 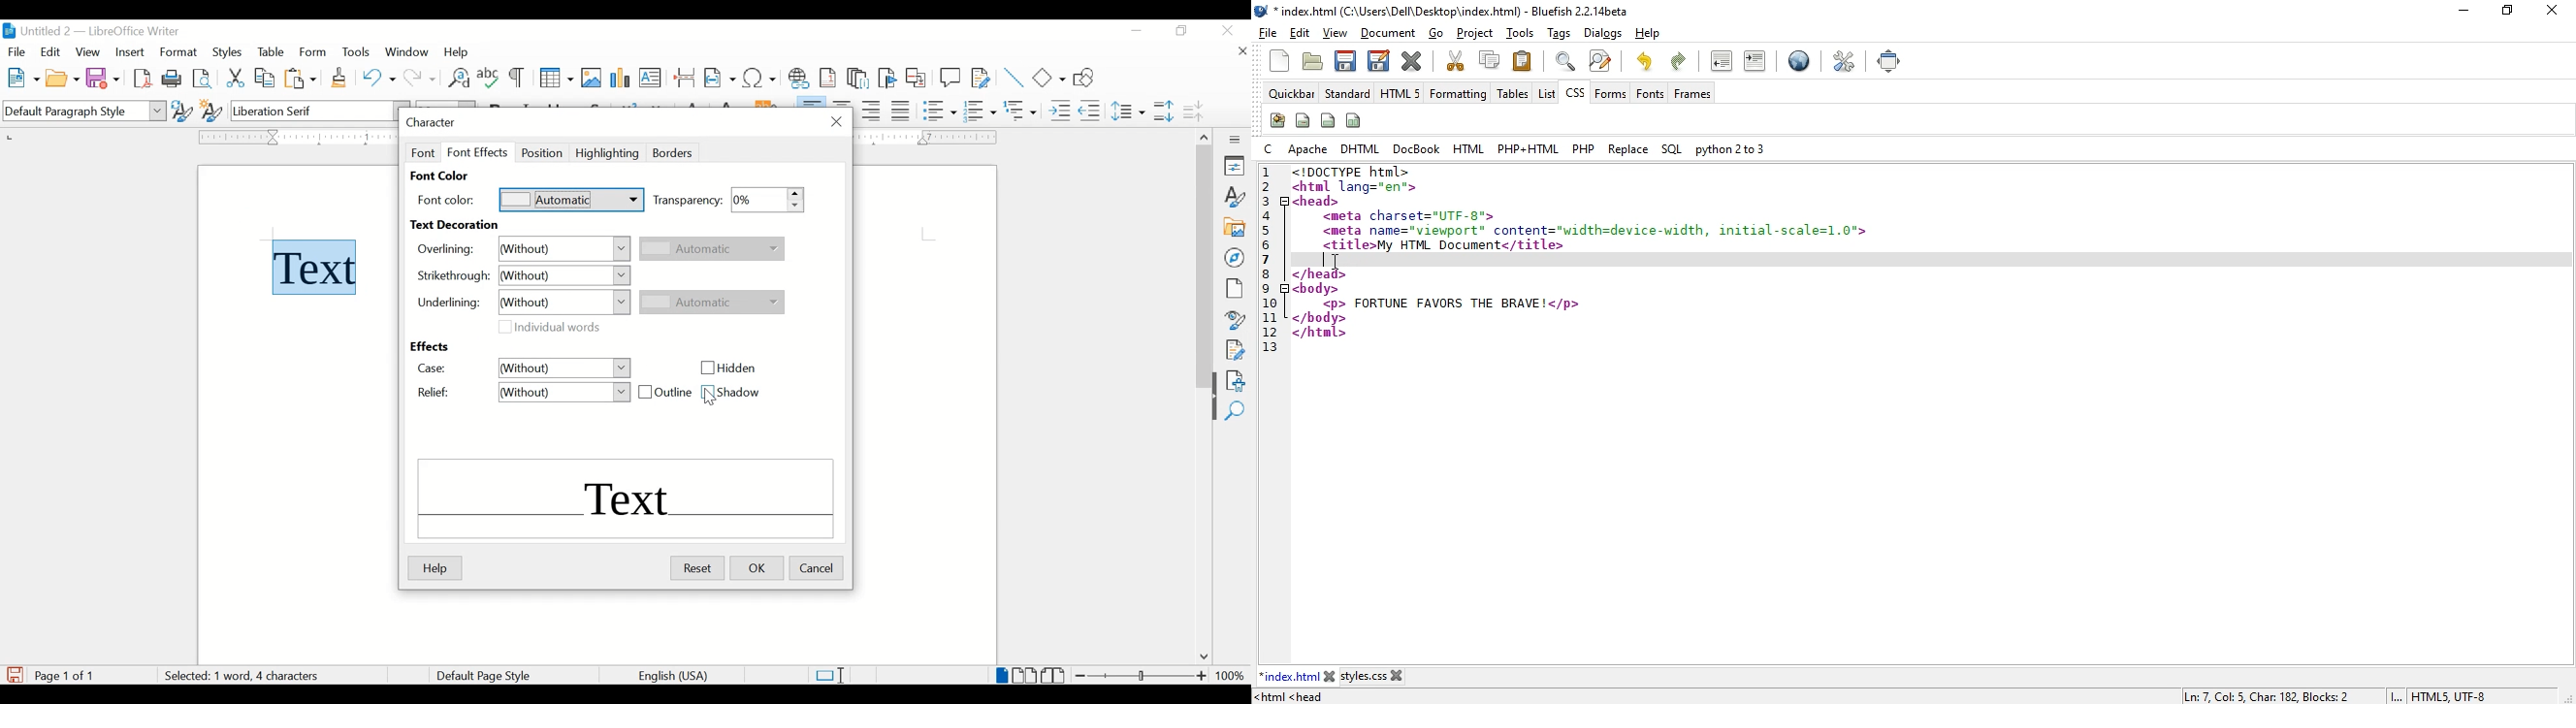 I want to click on insert field, so click(x=720, y=78).